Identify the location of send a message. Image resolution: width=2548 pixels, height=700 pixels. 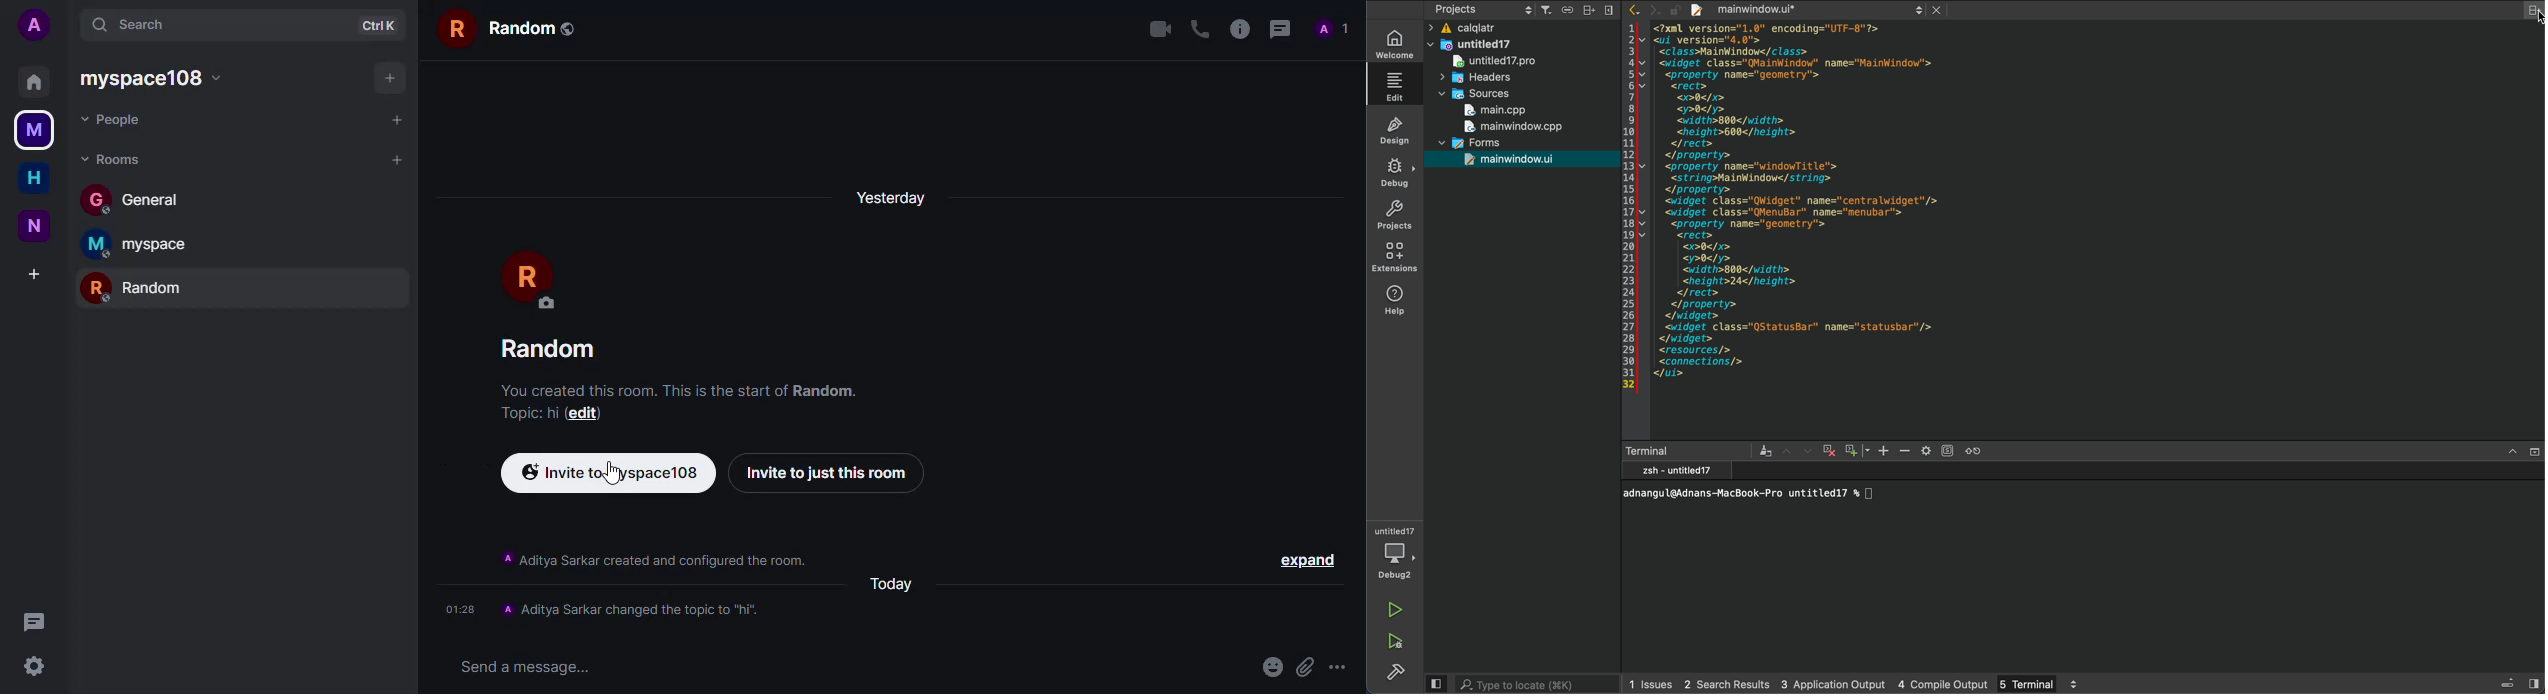
(525, 668).